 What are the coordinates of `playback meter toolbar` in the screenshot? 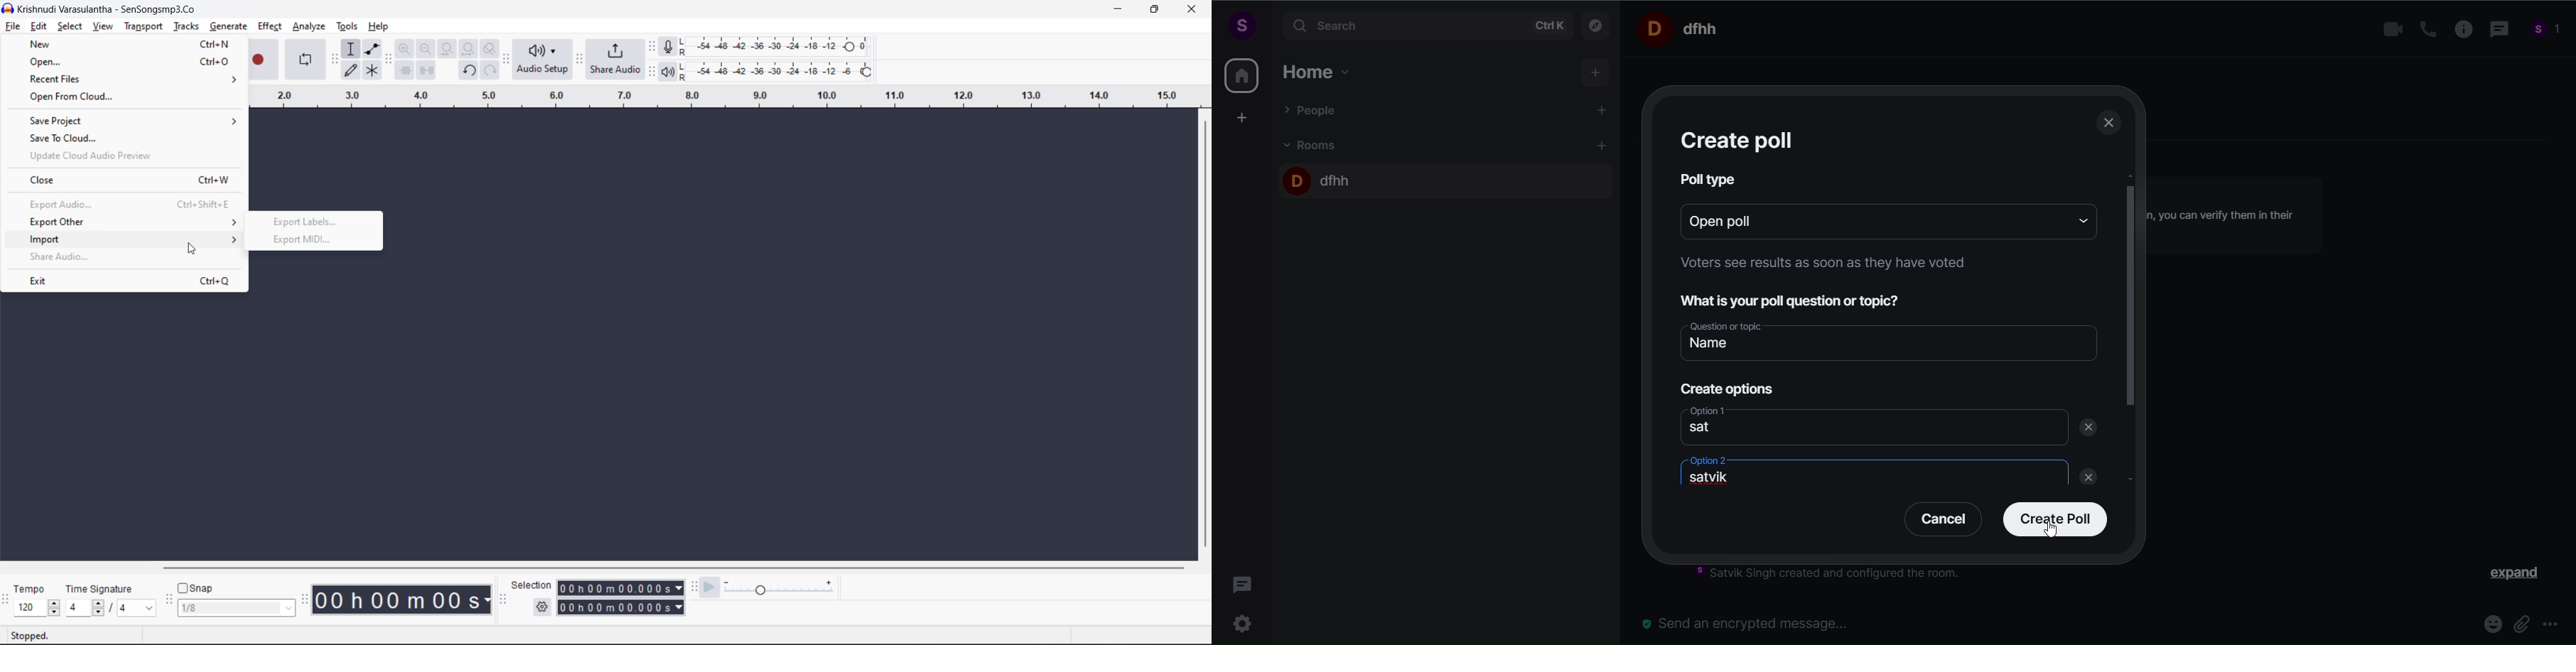 It's located at (651, 71).